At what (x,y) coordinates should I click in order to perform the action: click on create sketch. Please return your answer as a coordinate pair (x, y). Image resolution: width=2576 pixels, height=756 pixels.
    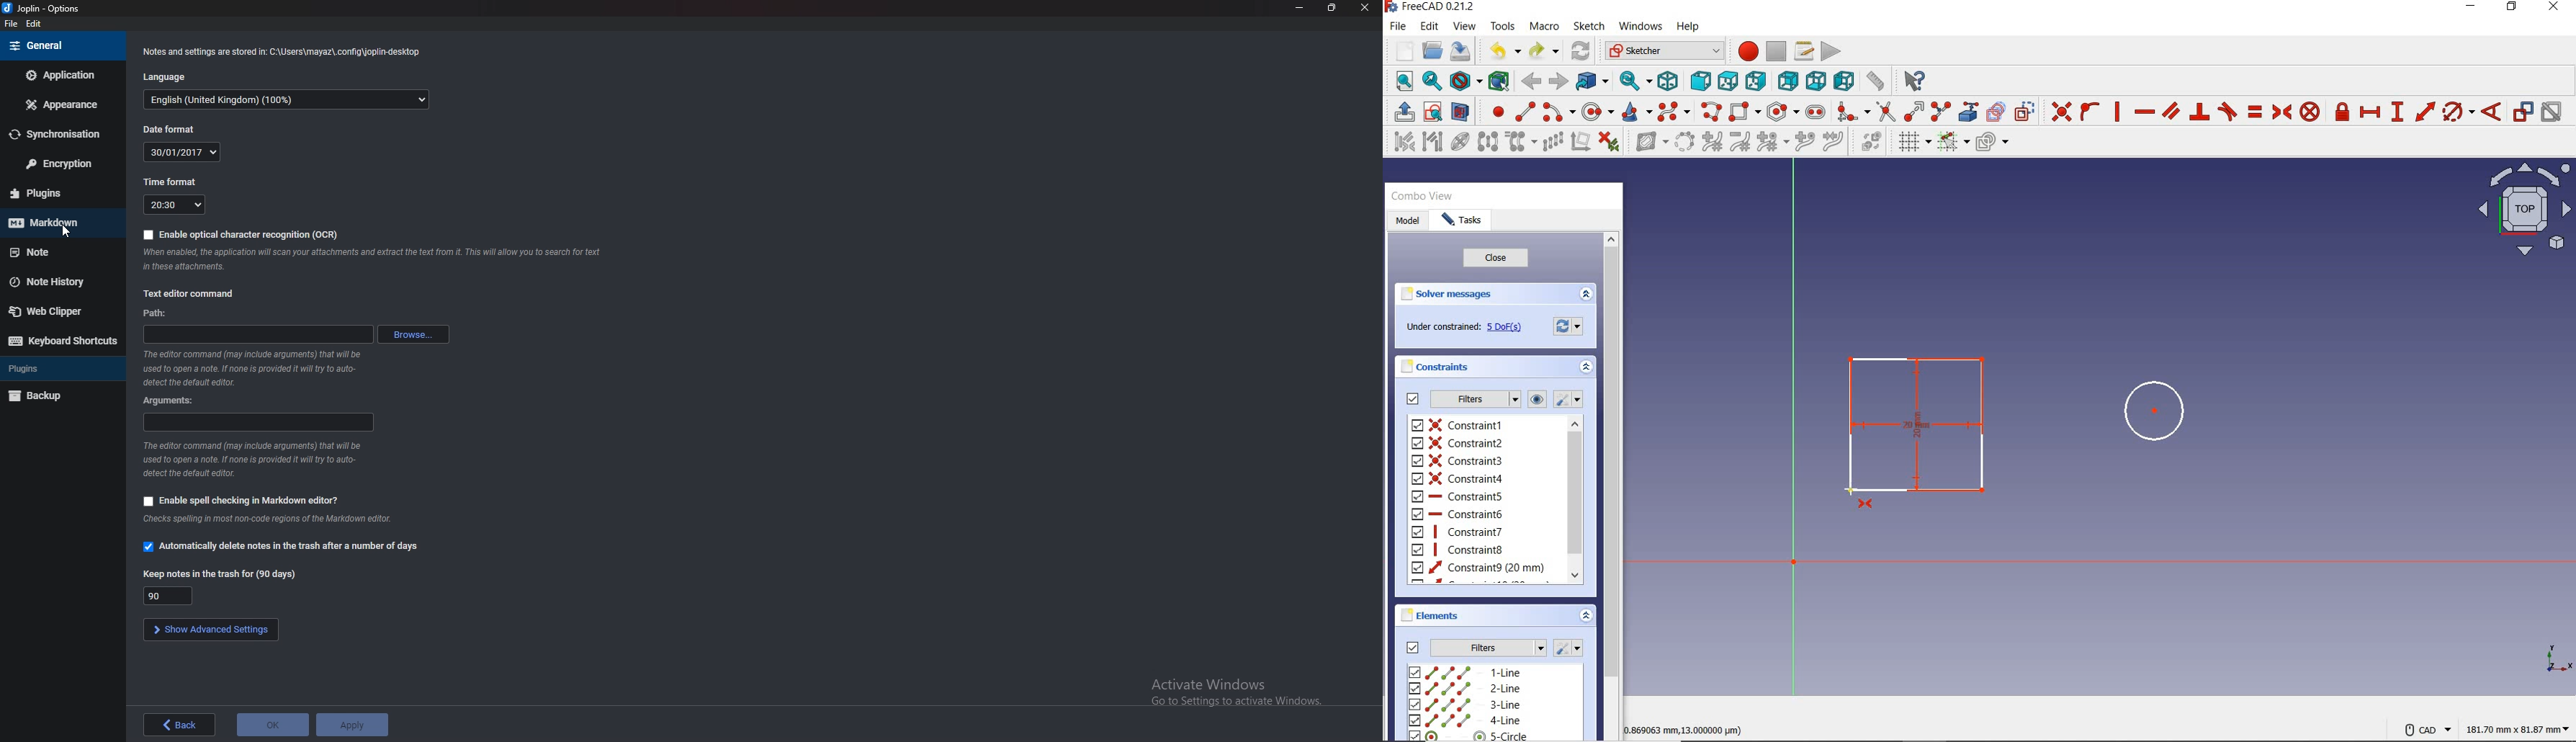
    Looking at the image, I should click on (1432, 110).